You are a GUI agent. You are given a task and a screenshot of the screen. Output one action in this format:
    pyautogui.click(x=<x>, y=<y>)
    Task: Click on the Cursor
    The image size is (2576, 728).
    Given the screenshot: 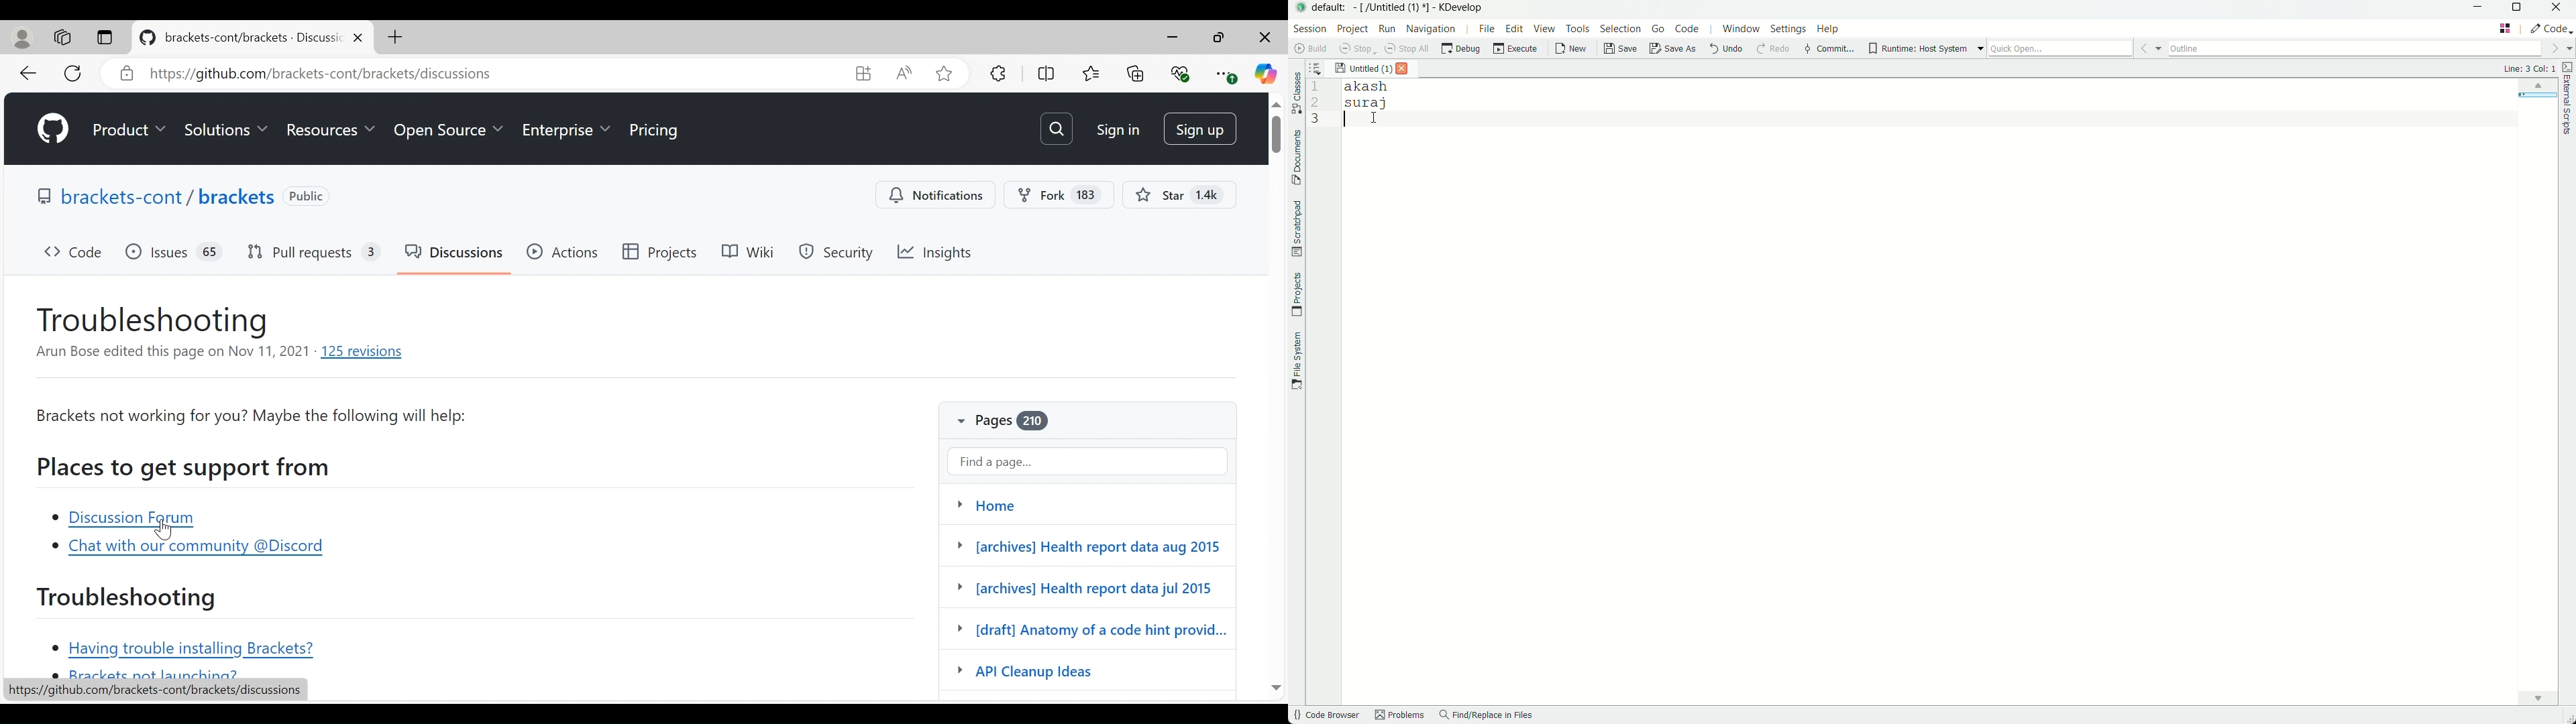 What is the action you would take?
    pyautogui.click(x=1375, y=118)
    